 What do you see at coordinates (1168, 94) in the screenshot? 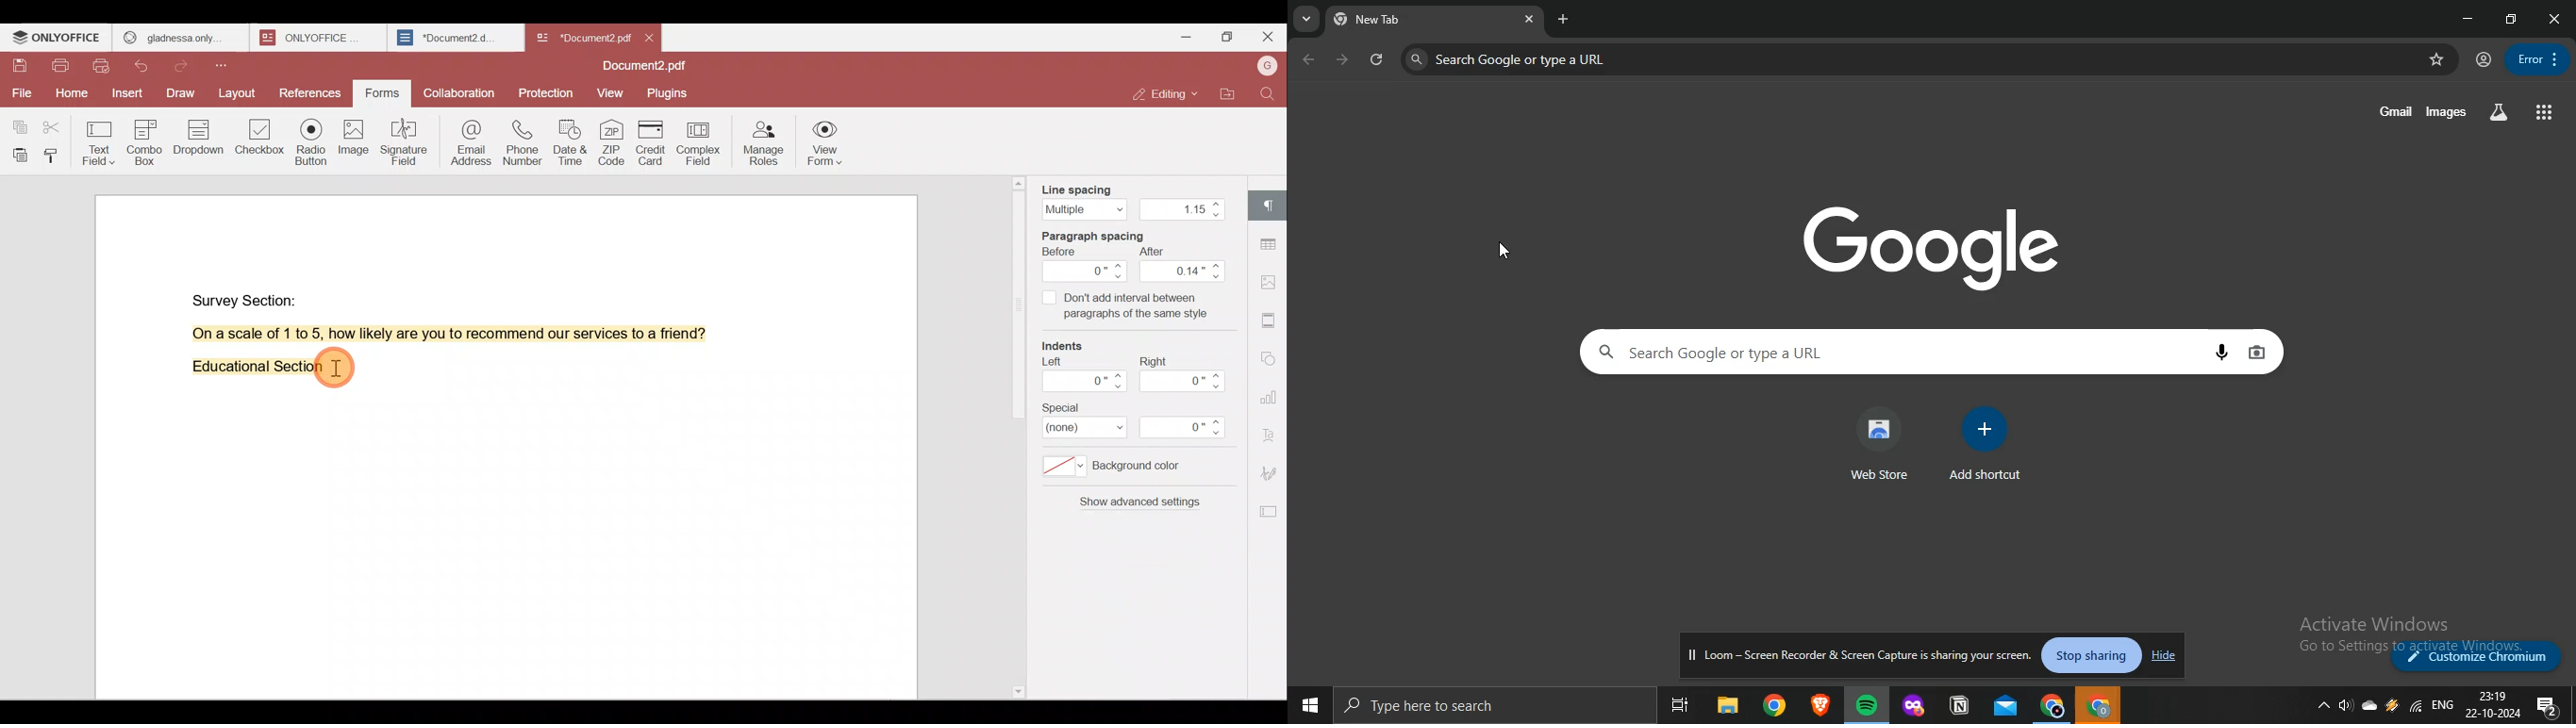
I see `Editing mode` at bounding box center [1168, 94].